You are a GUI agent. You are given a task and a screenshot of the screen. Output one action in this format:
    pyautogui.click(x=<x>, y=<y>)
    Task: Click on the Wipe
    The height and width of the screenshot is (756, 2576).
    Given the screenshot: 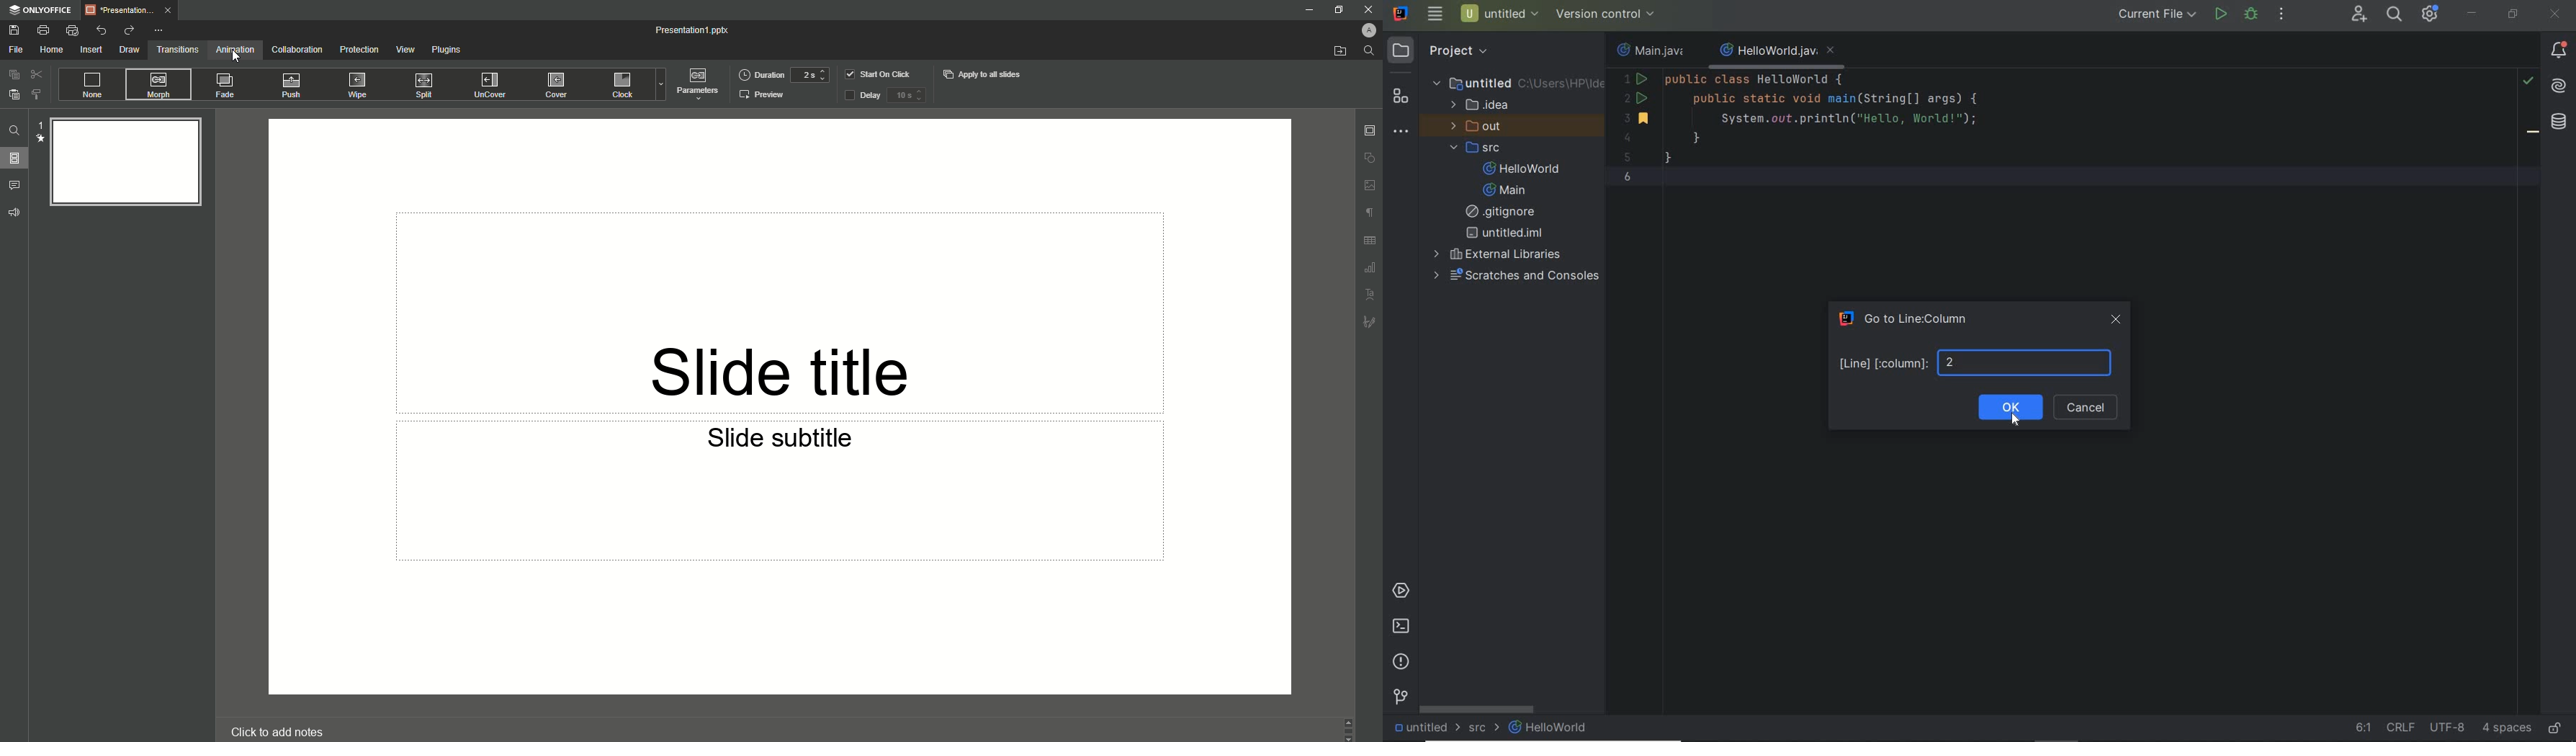 What is the action you would take?
    pyautogui.click(x=359, y=87)
    